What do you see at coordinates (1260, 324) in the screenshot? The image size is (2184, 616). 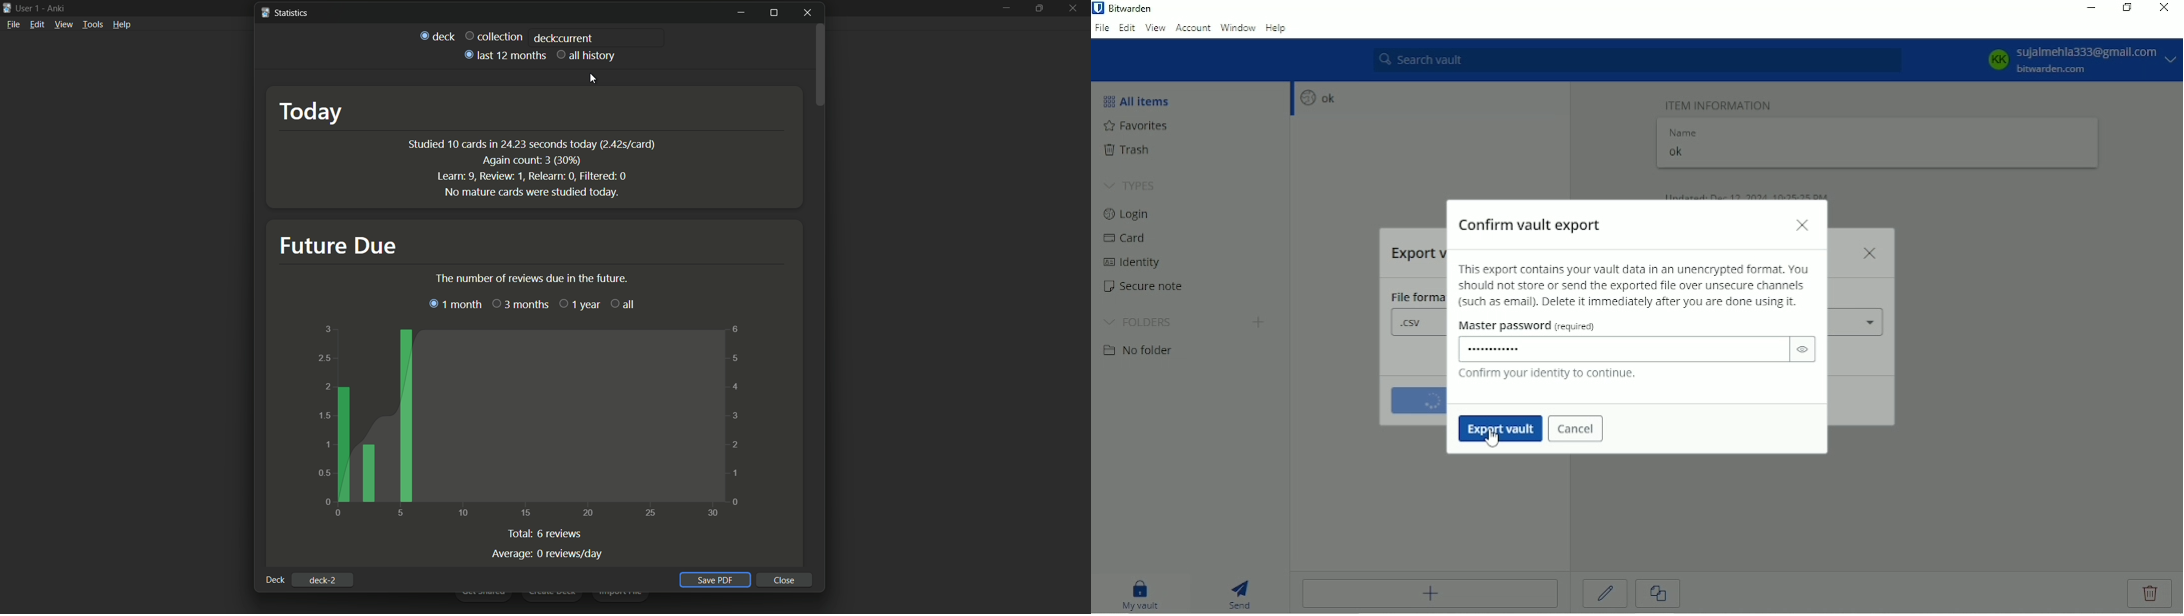 I see `Create folder` at bounding box center [1260, 324].